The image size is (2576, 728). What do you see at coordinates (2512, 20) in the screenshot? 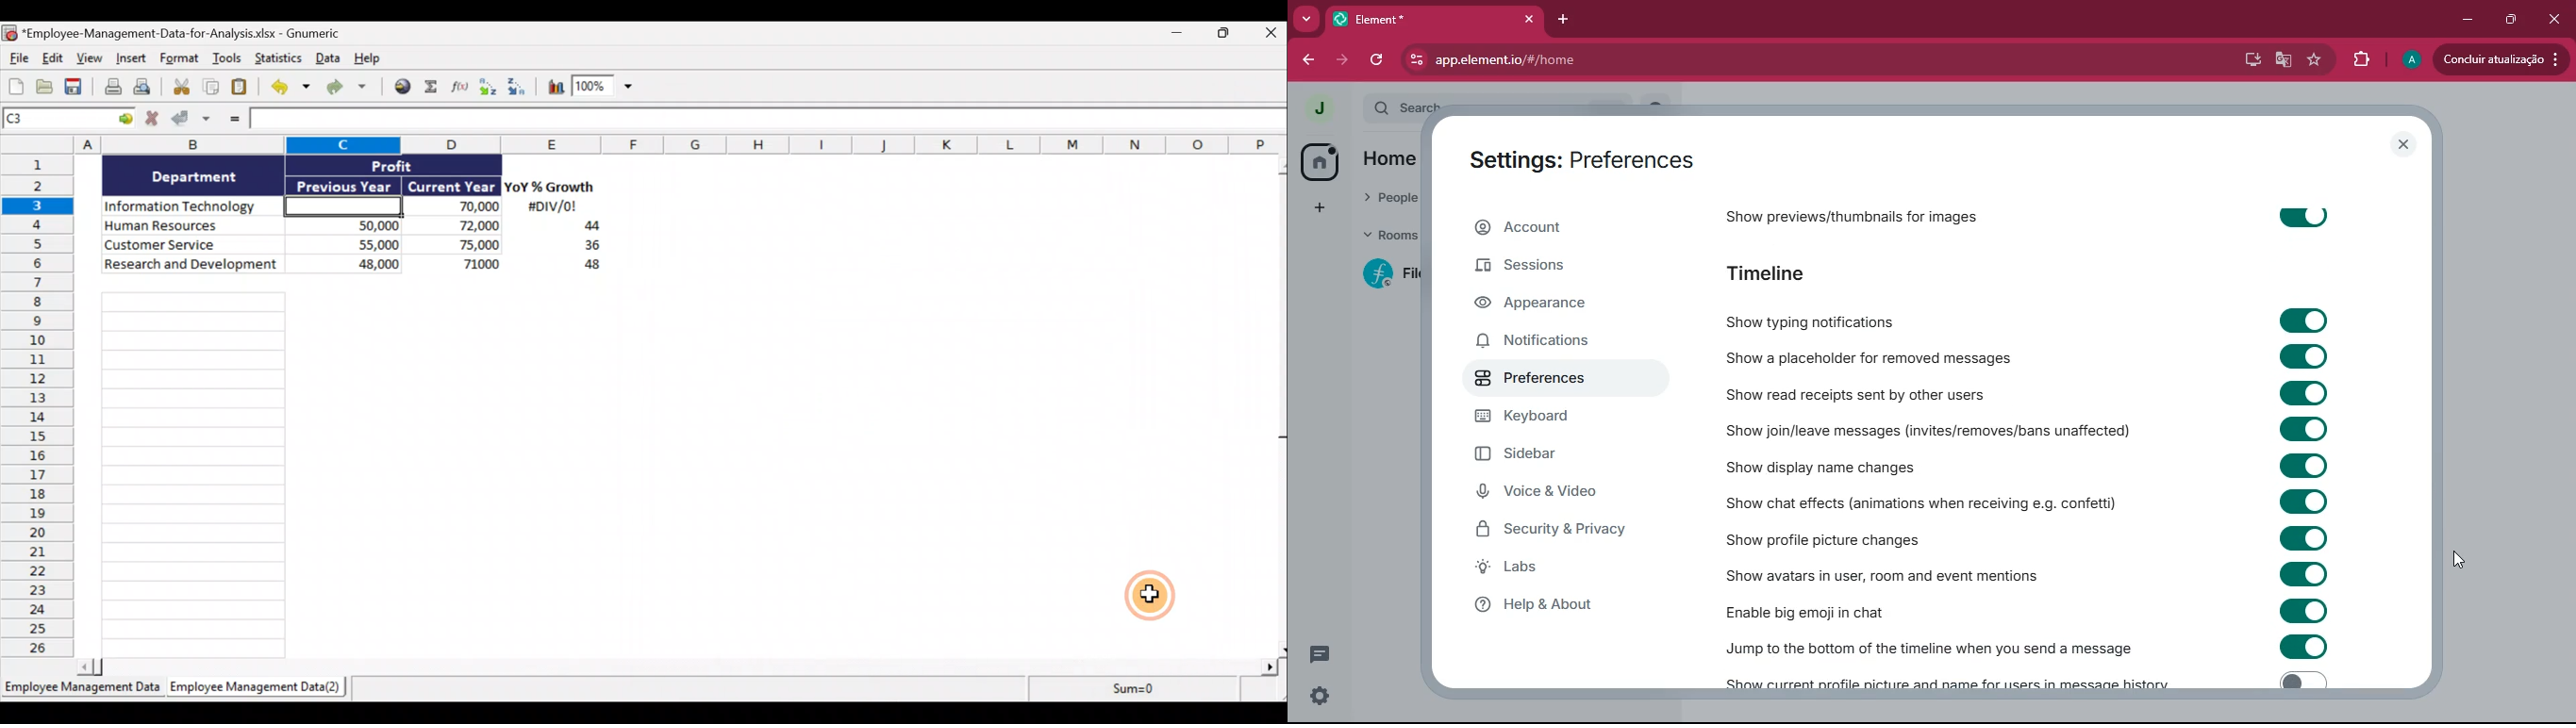
I see `restore down` at bounding box center [2512, 20].